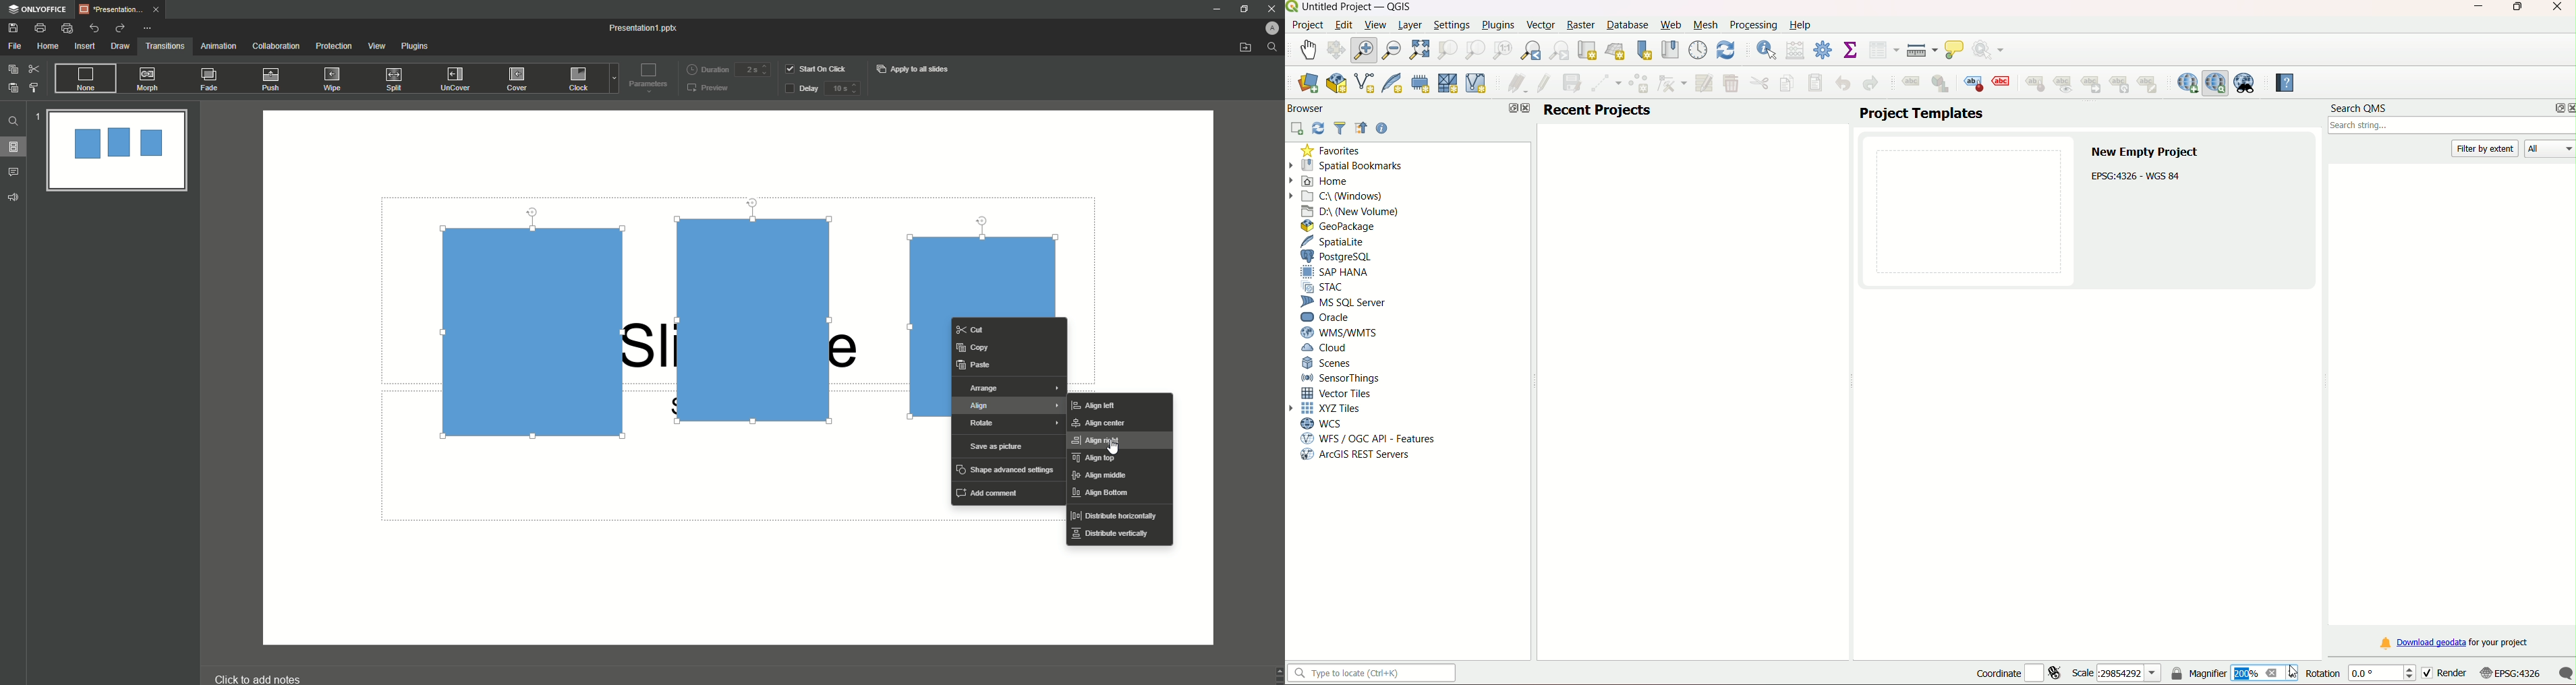 Image resolution: width=2576 pixels, height=700 pixels. I want to click on Align, so click(1010, 407).